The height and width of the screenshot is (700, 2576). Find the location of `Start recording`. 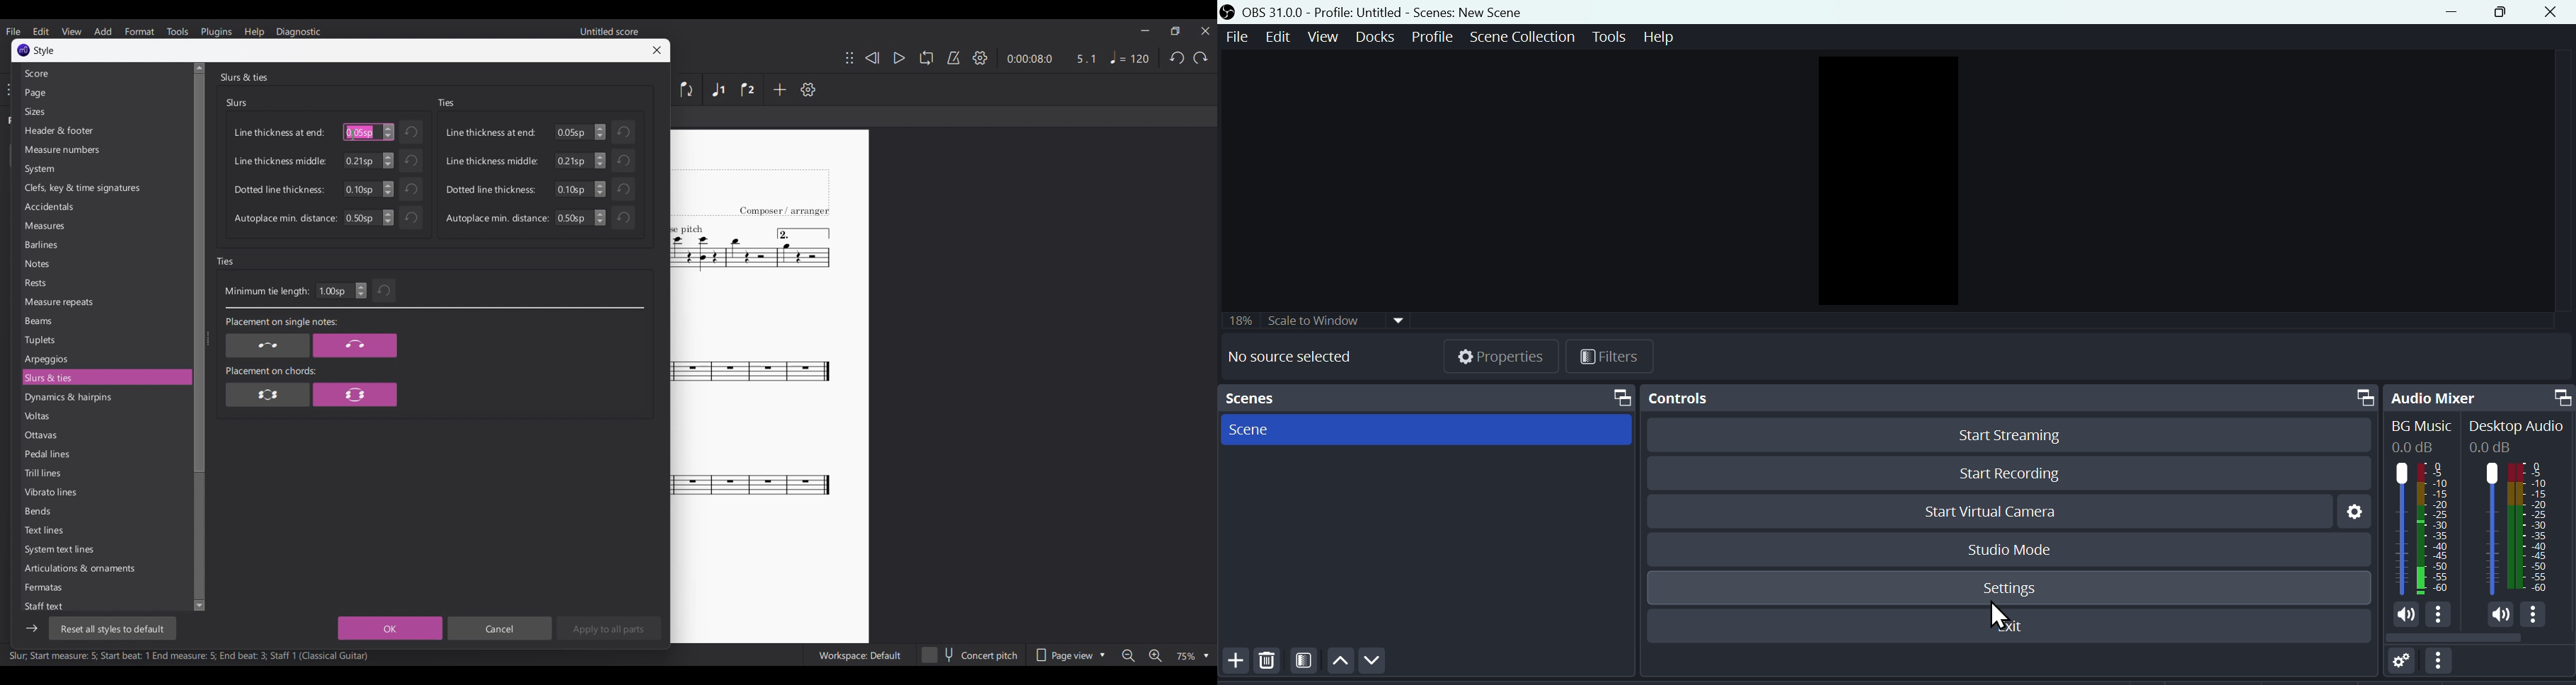

Start recording is located at coordinates (2007, 474).